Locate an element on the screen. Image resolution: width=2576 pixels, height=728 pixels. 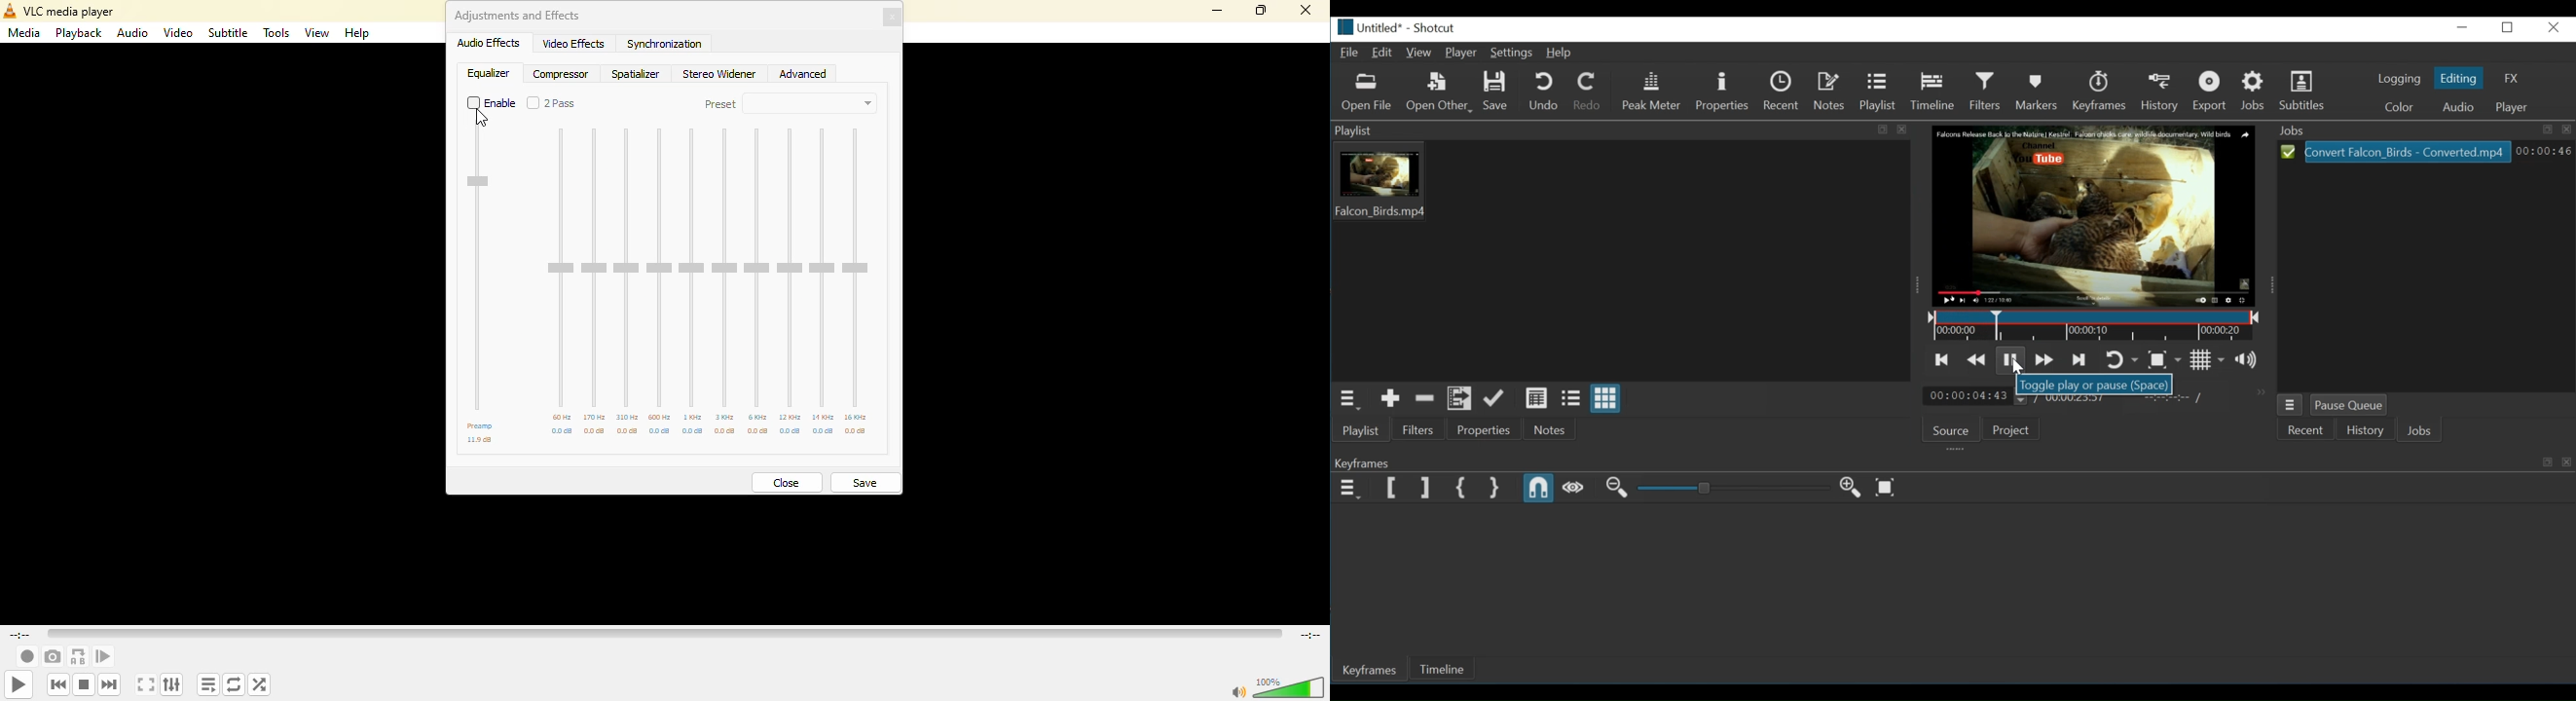
Notes is located at coordinates (1547, 430).